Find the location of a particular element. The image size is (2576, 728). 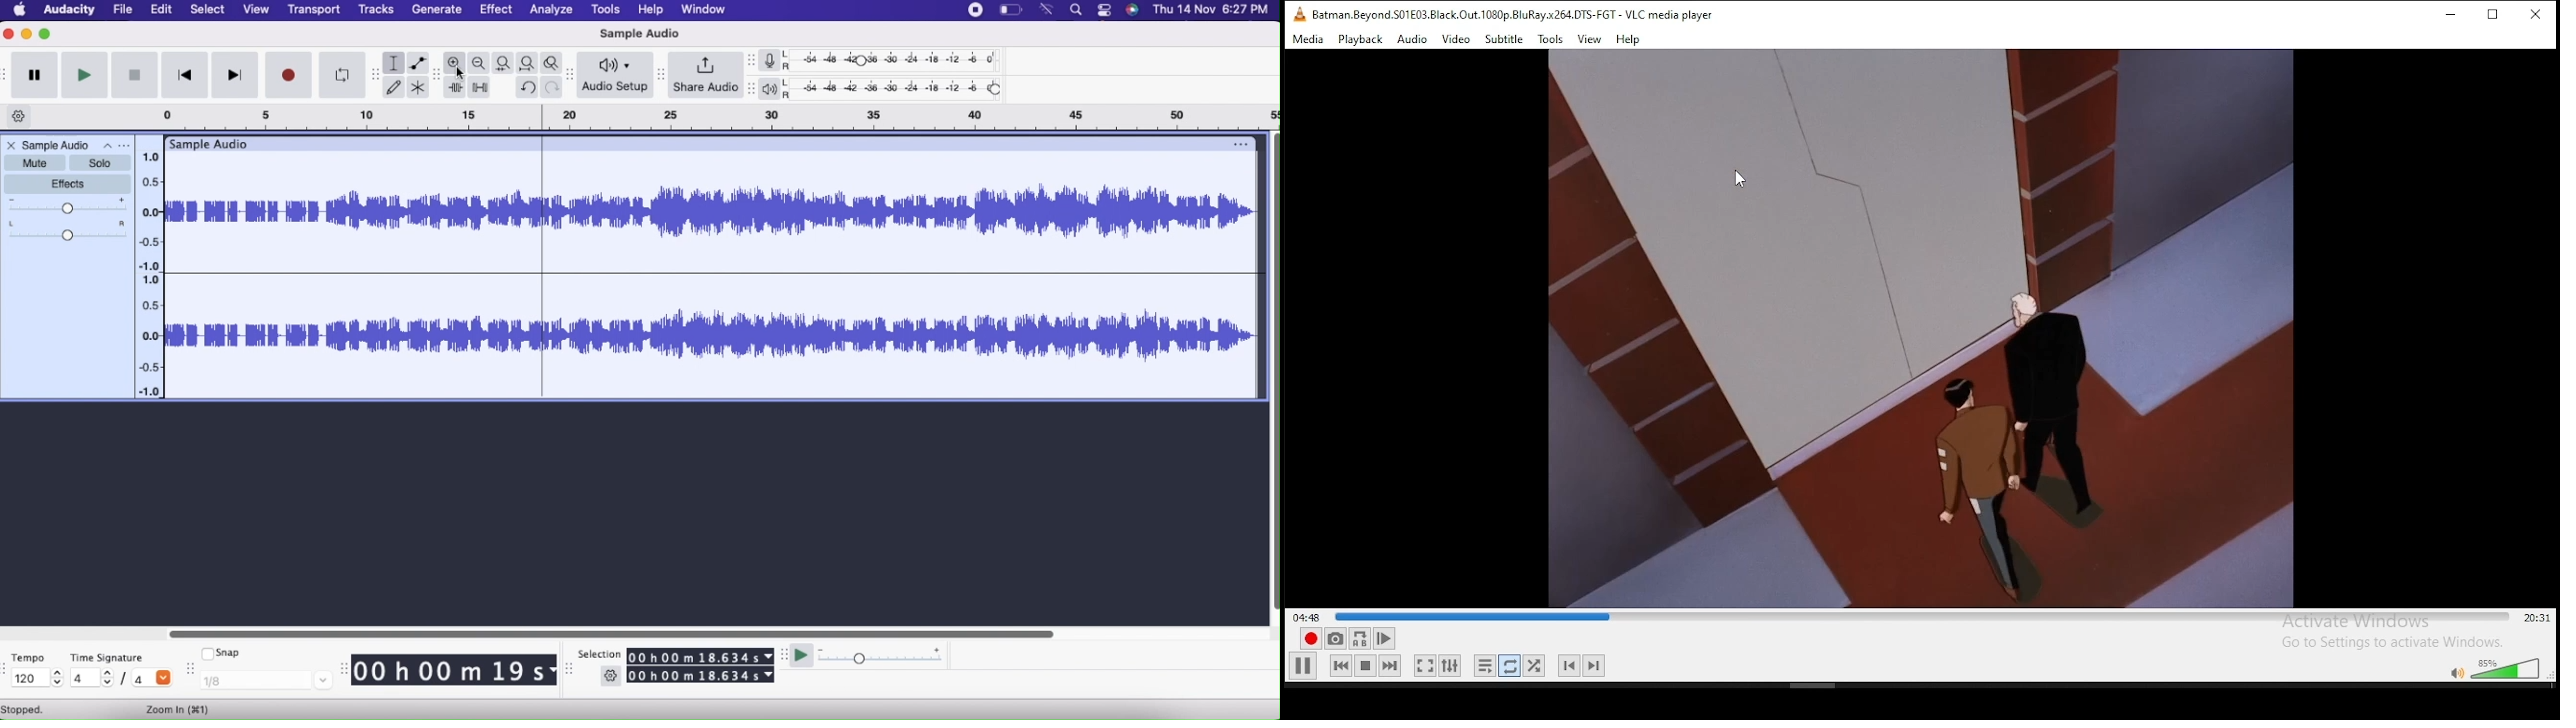

volumne control is located at coordinates (2494, 669).